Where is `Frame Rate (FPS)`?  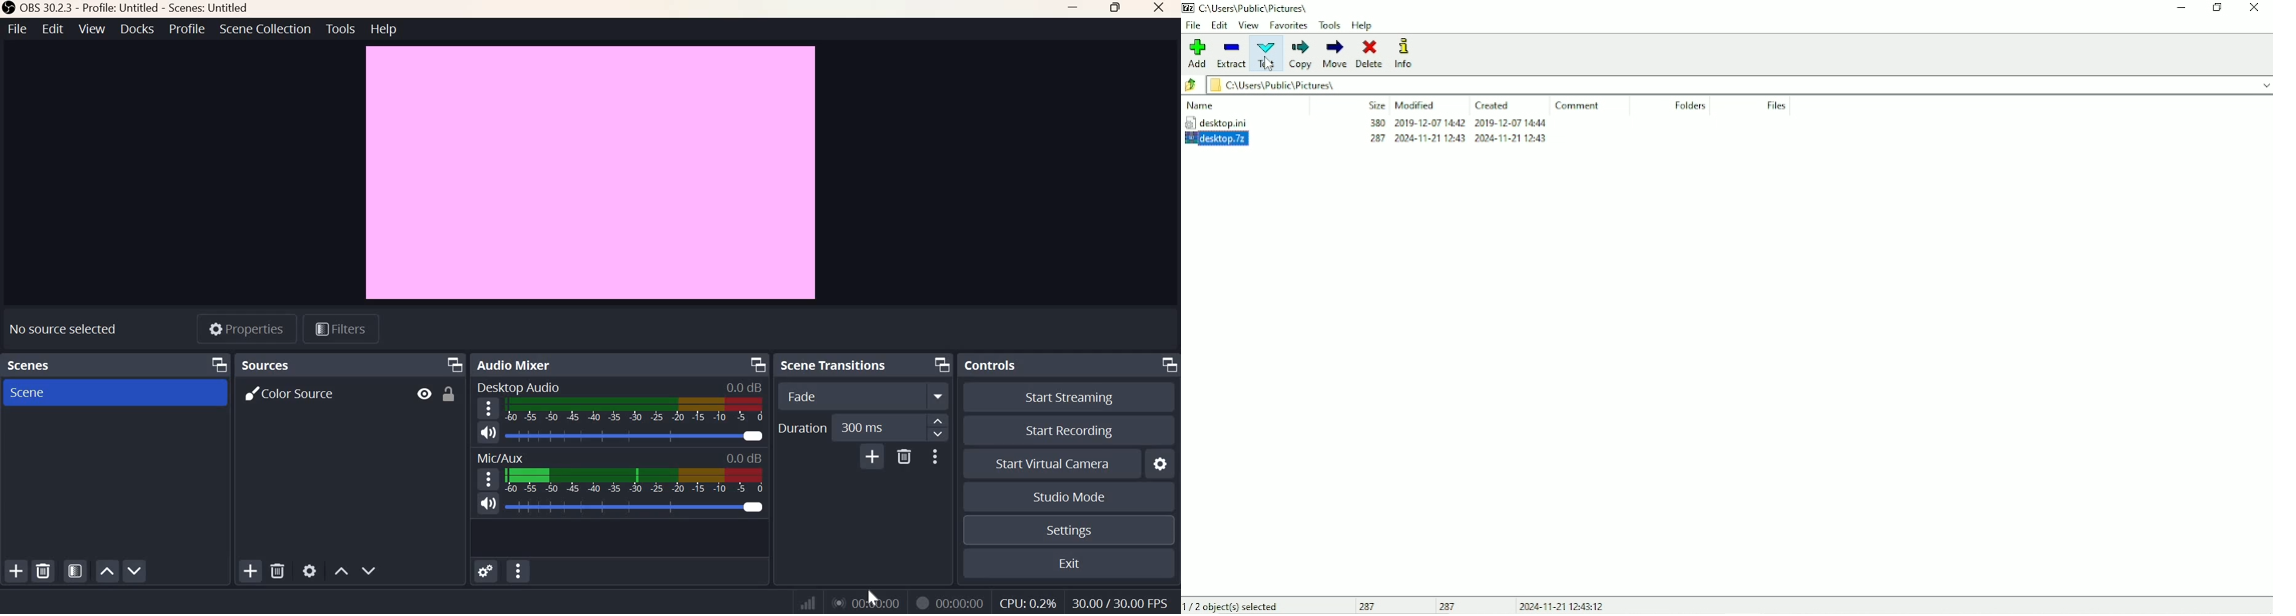
Frame Rate (FPS) is located at coordinates (1027, 600).